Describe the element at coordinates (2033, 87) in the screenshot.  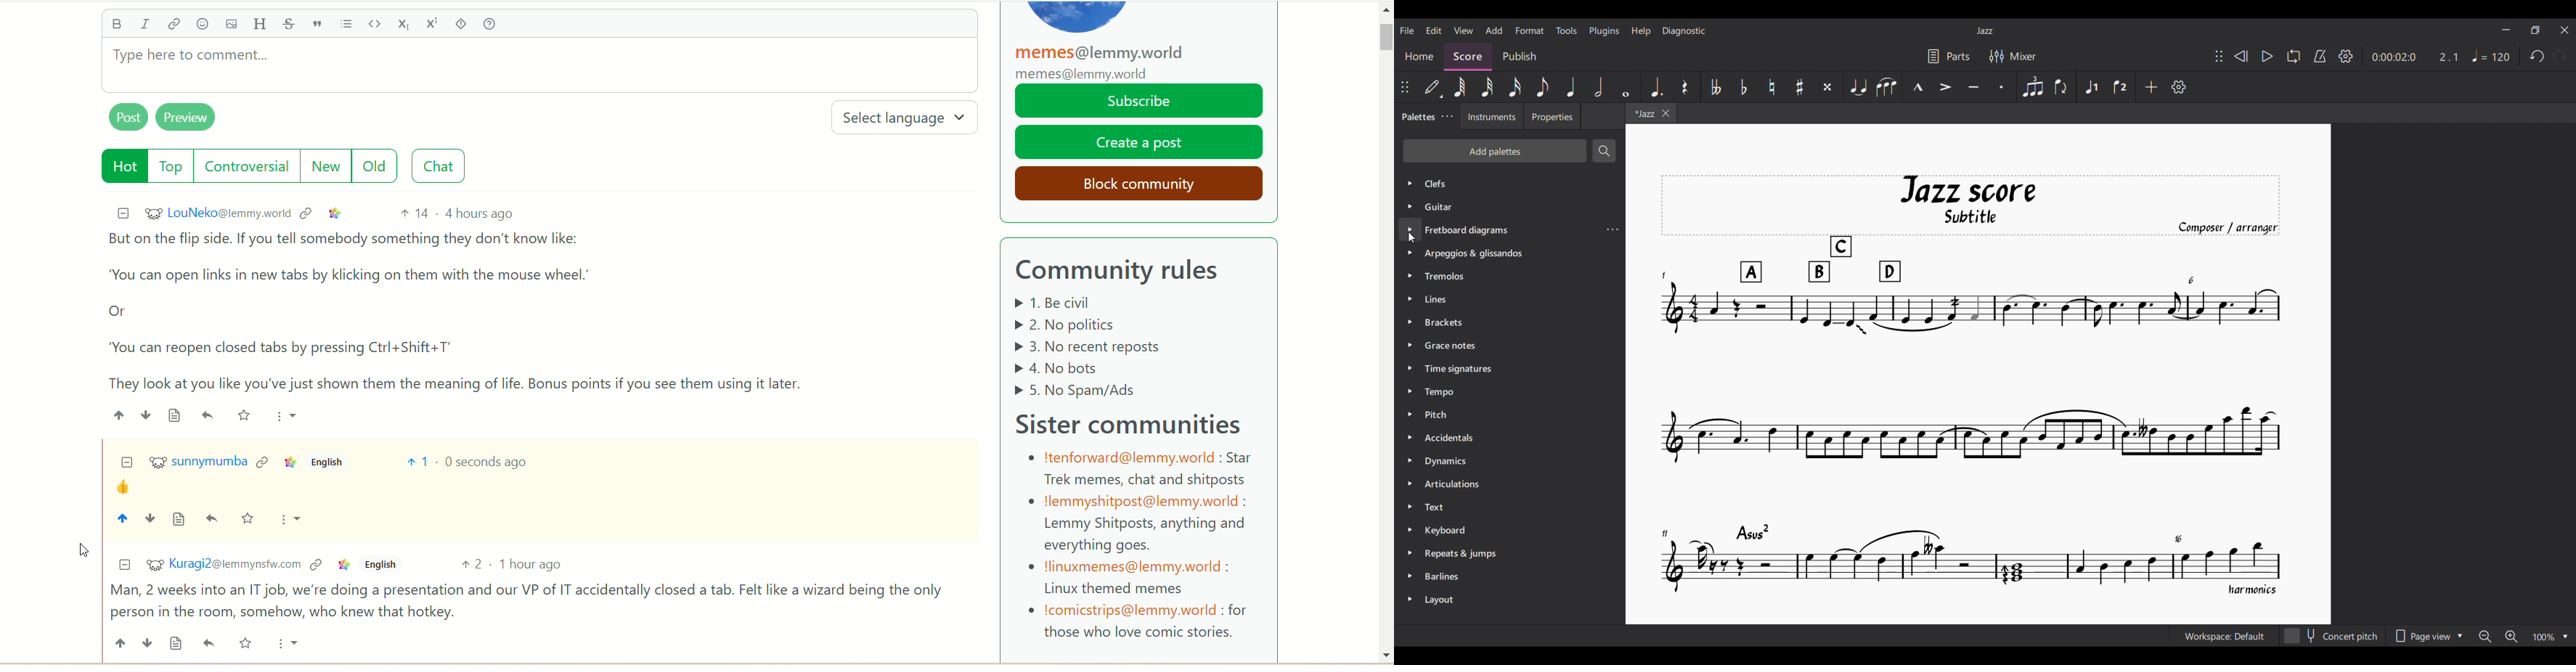
I see `Tuplet` at that location.